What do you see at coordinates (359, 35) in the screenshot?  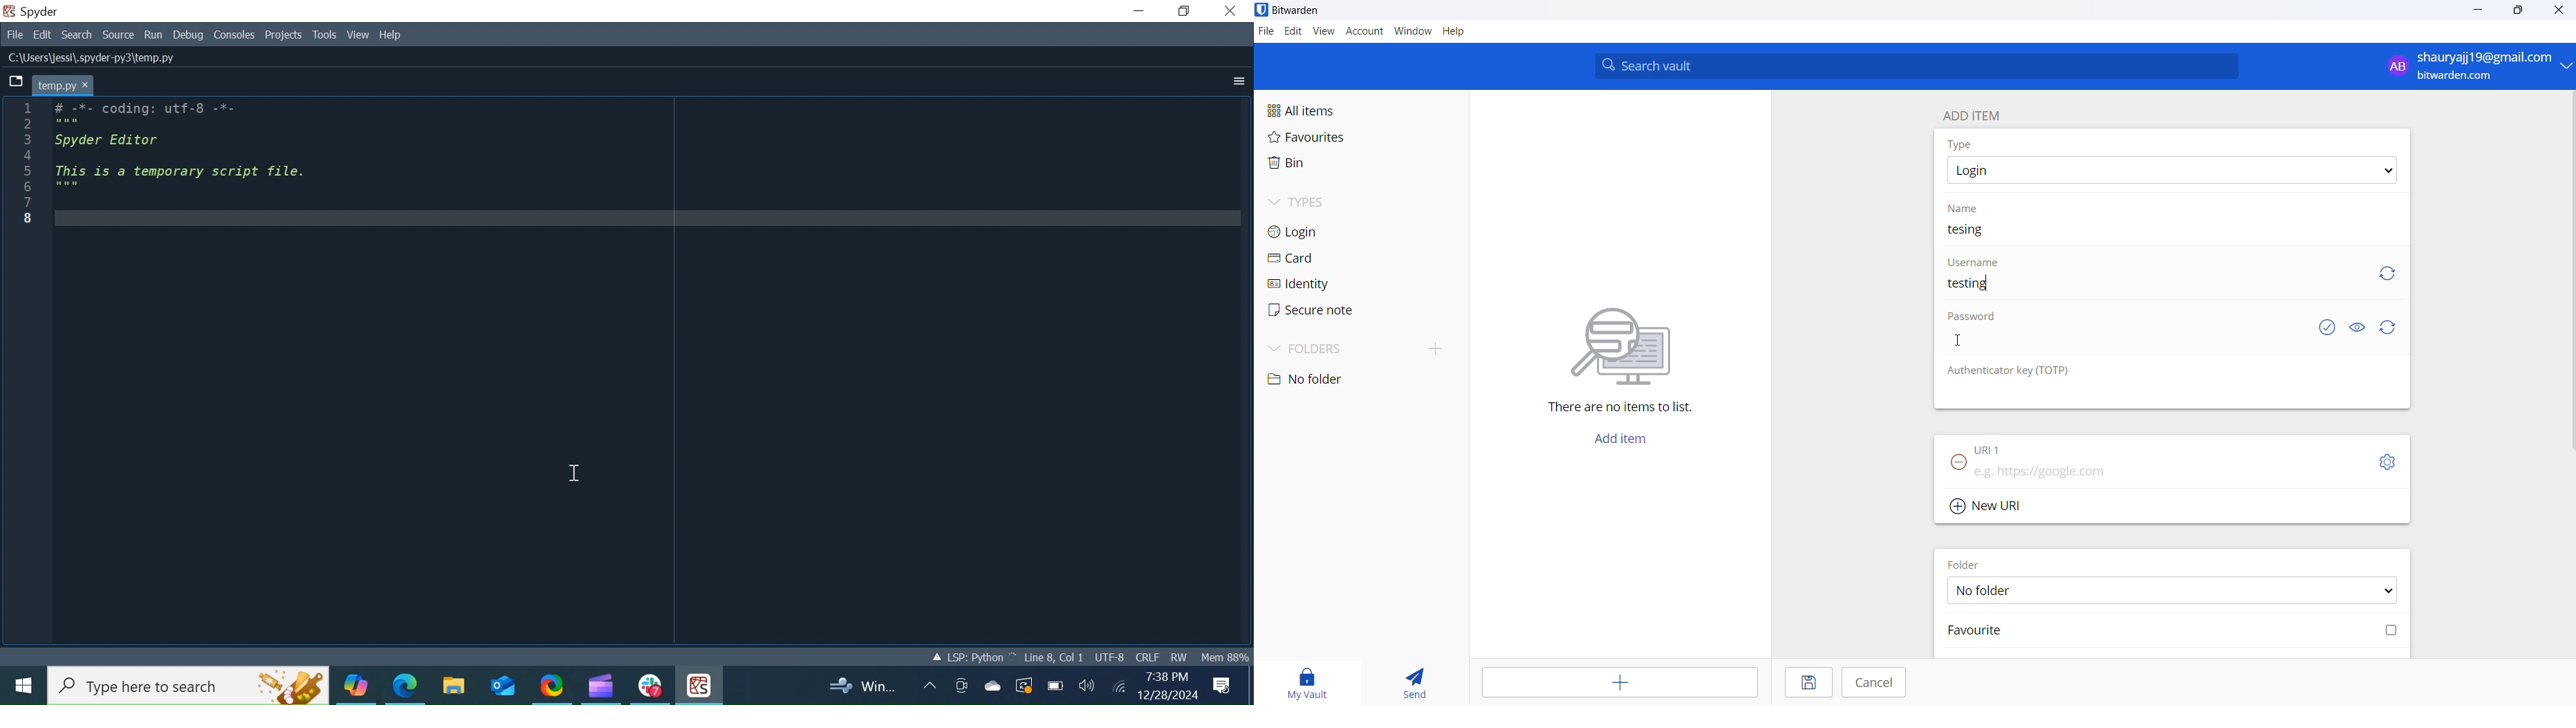 I see `View` at bounding box center [359, 35].